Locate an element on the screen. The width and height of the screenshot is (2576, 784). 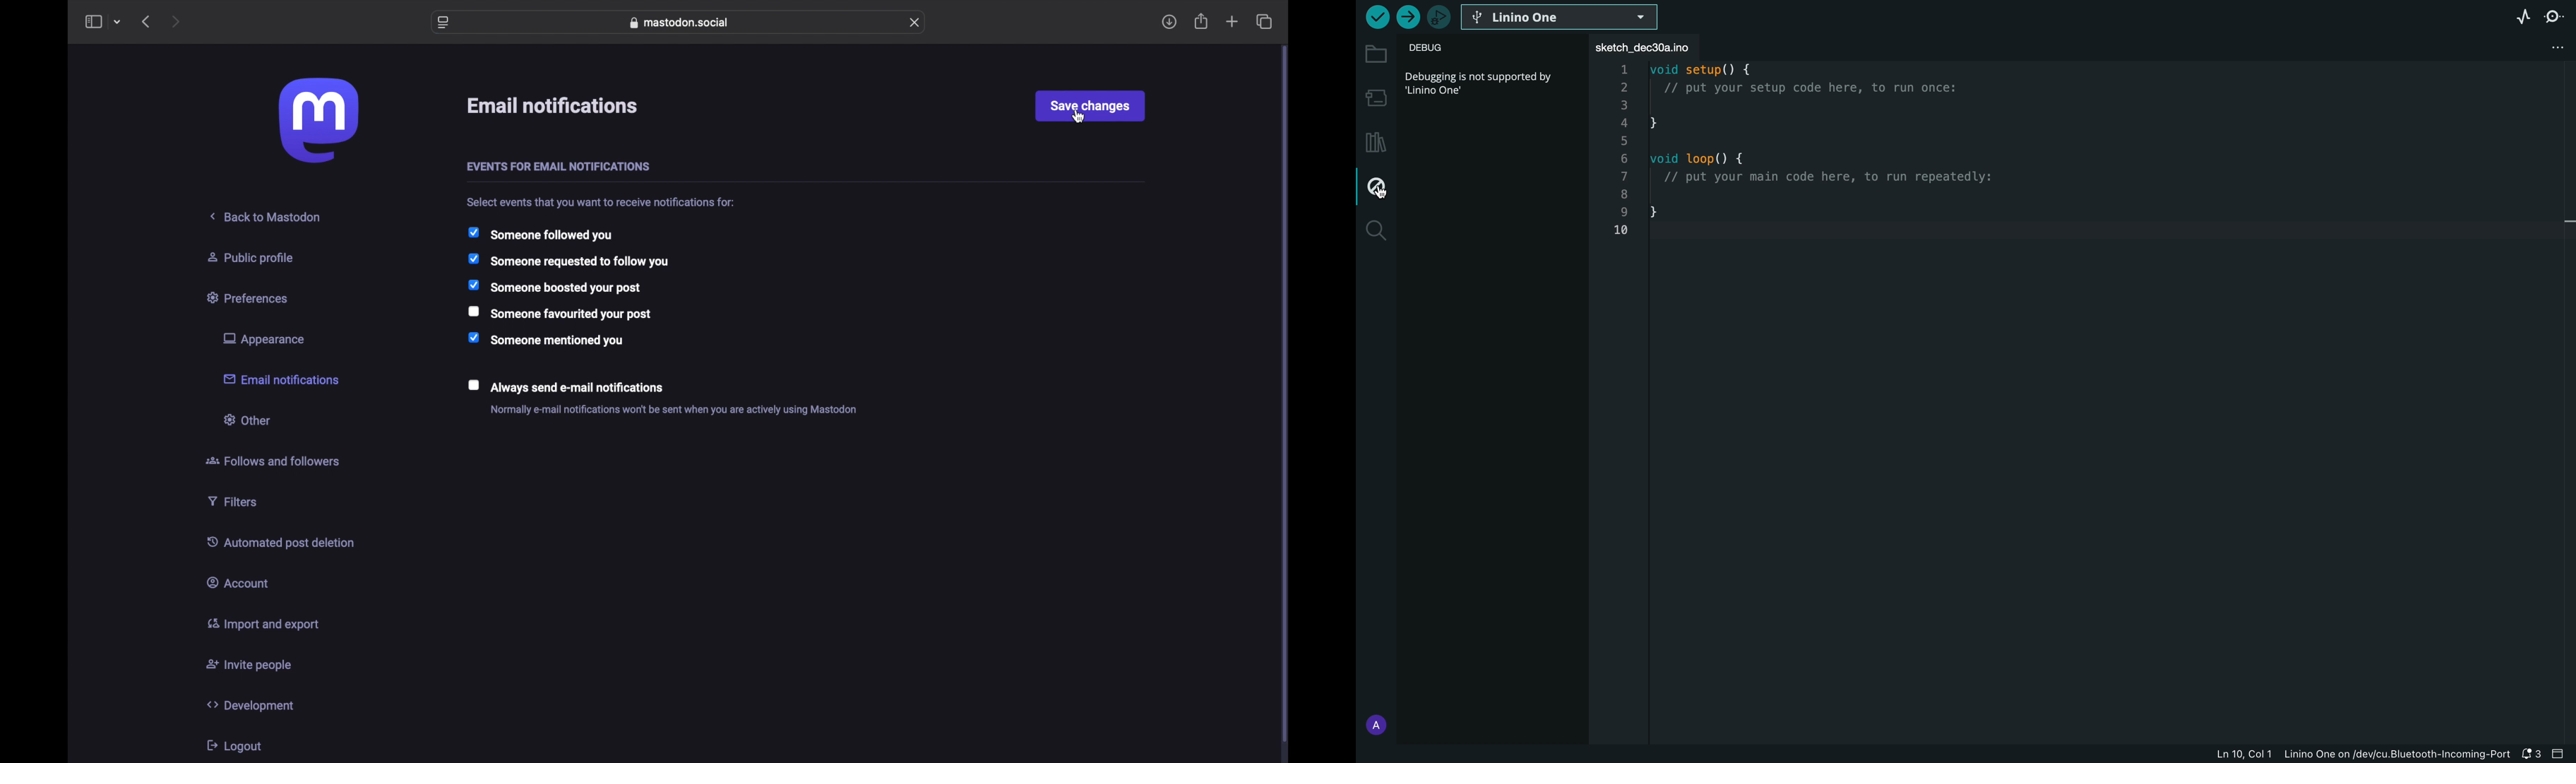
public profile is located at coordinates (251, 257).